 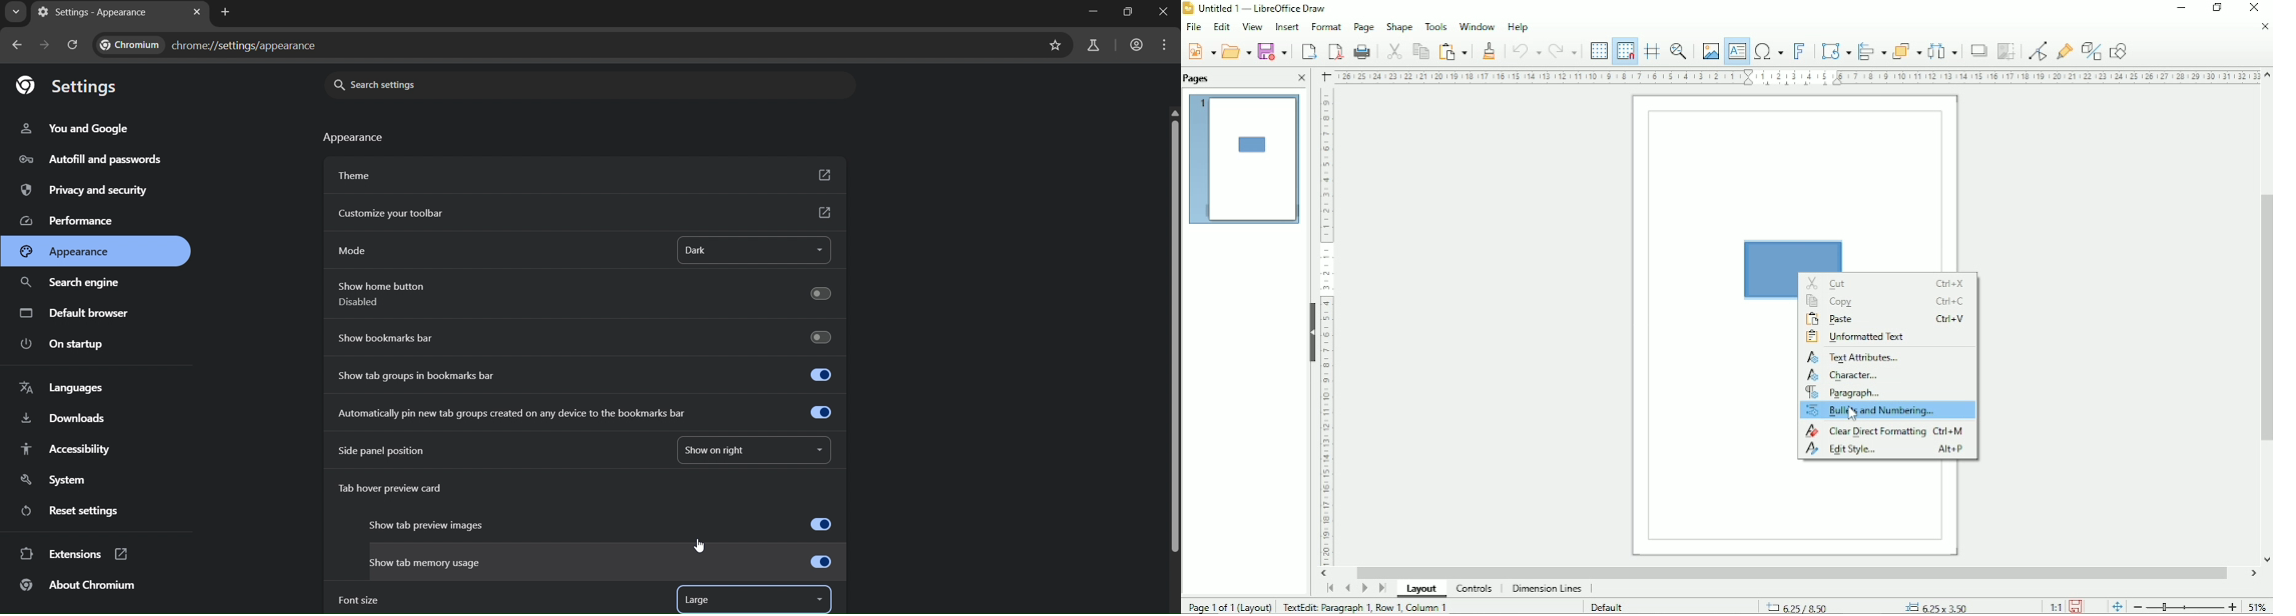 What do you see at coordinates (1871, 49) in the screenshot?
I see `Align objects` at bounding box center [1871, 49].